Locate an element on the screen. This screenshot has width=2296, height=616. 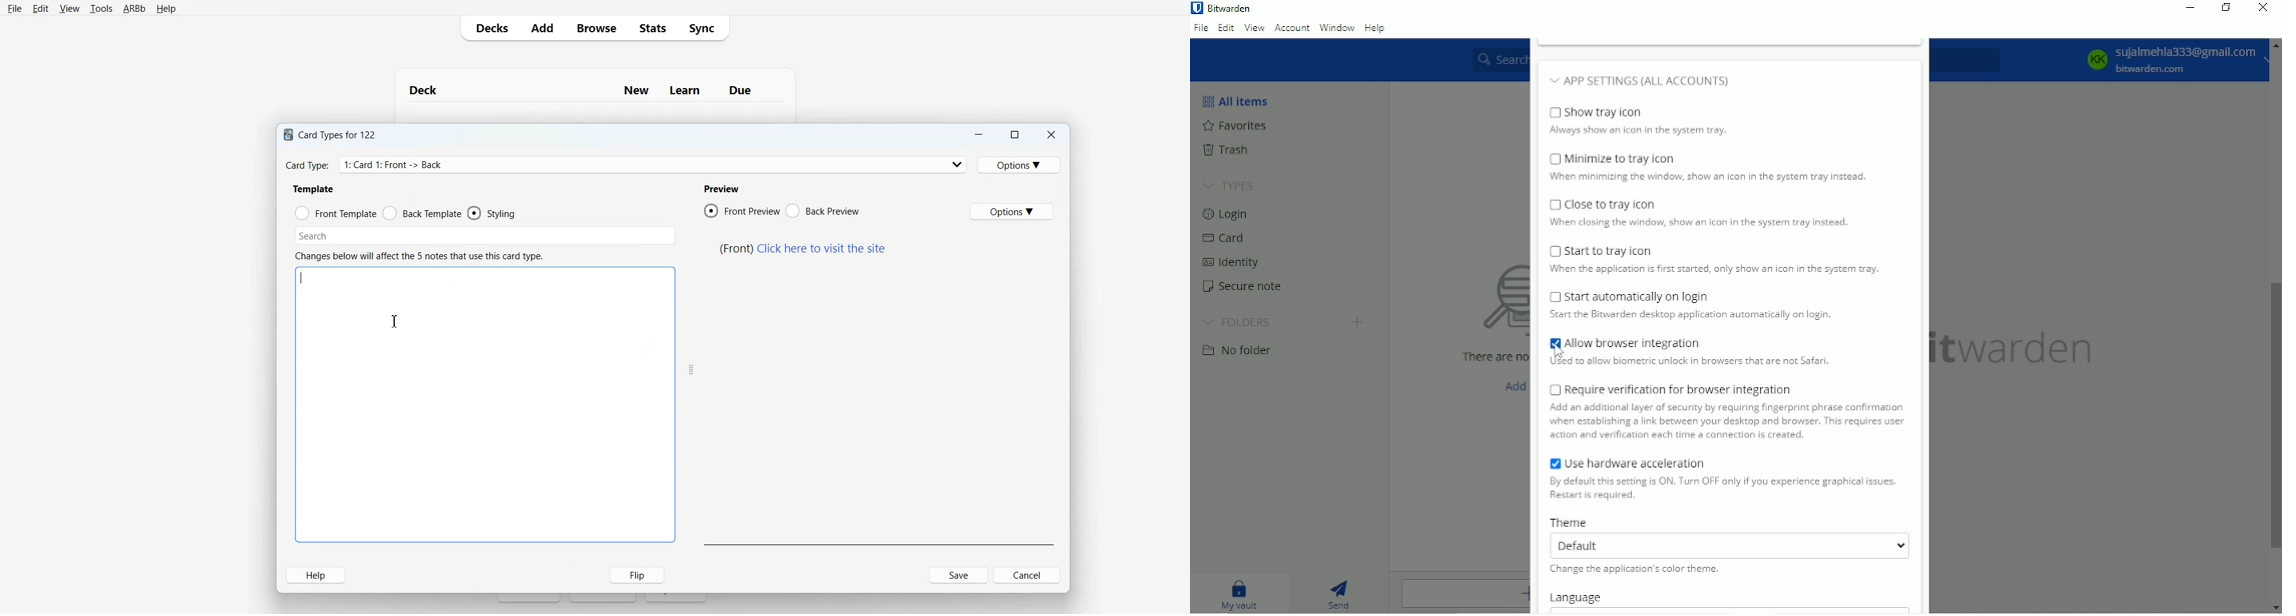
Text Cursor is located at coordinates (303, 278).